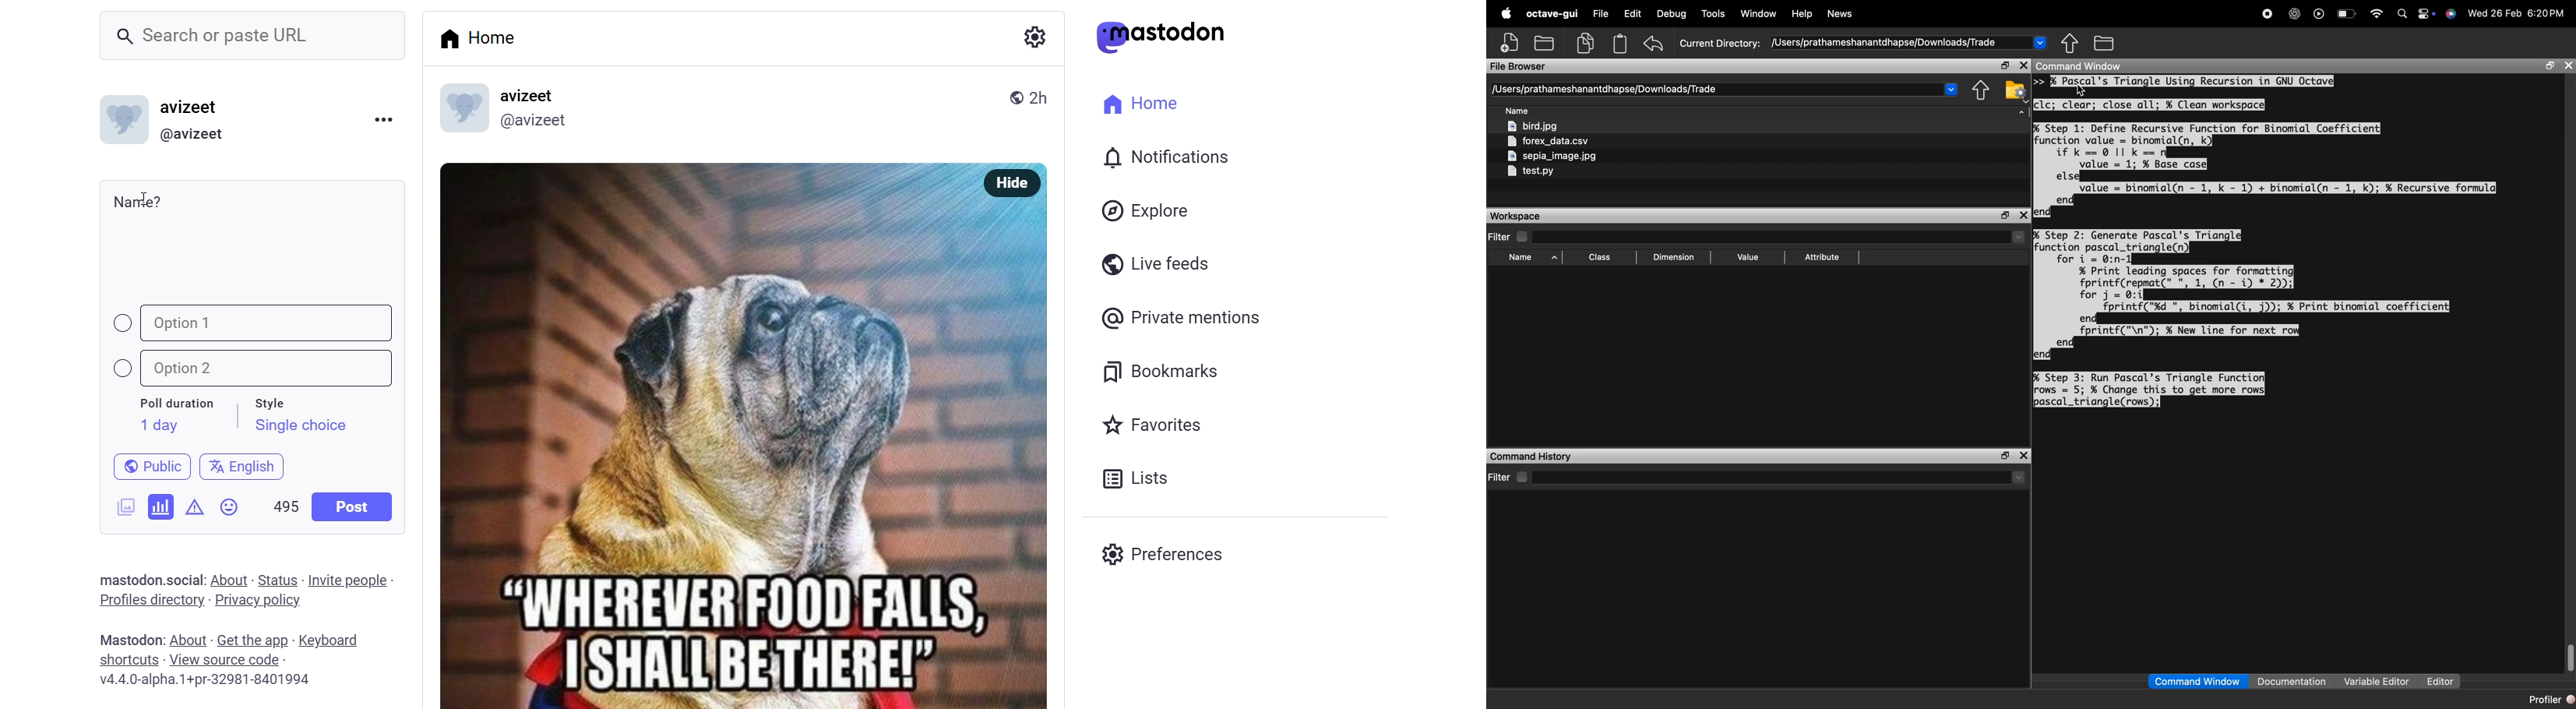 This screenshot has height=728, width=2576. Describe the element at coordinates (2005, 216) in the screenshot. I see `maximize` at that location.